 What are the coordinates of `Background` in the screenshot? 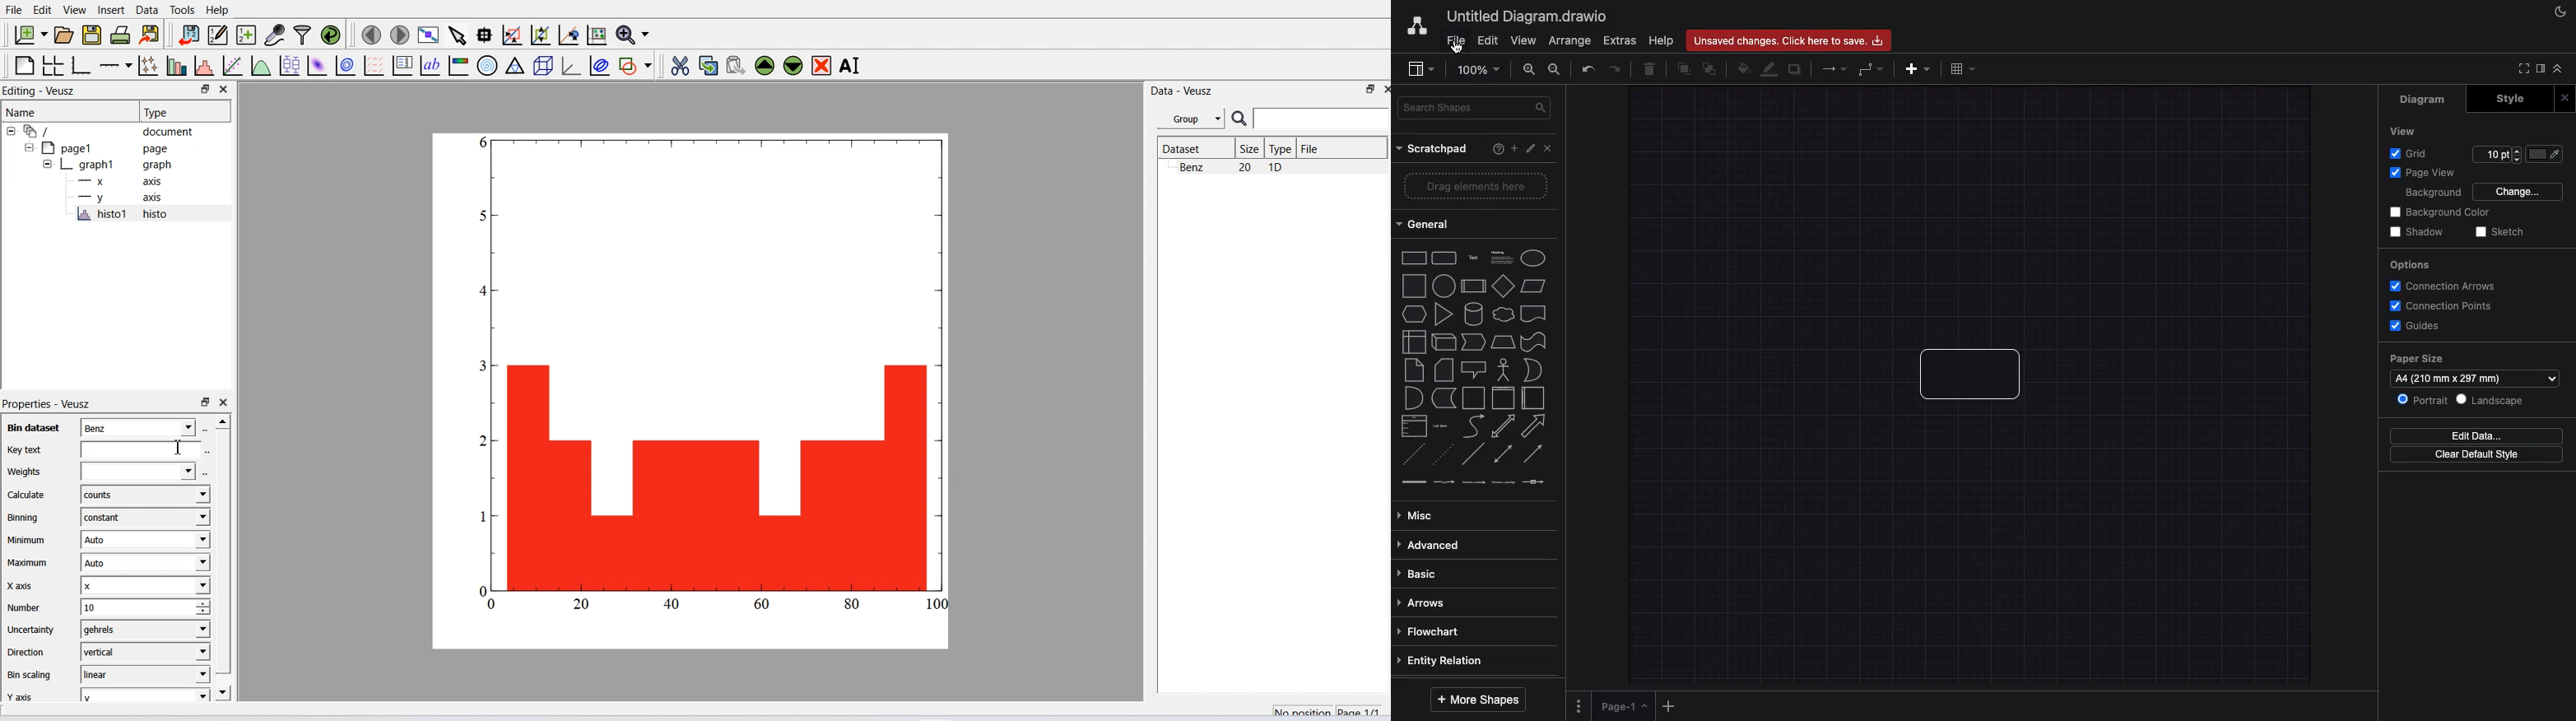 It's located at (2433, 193).